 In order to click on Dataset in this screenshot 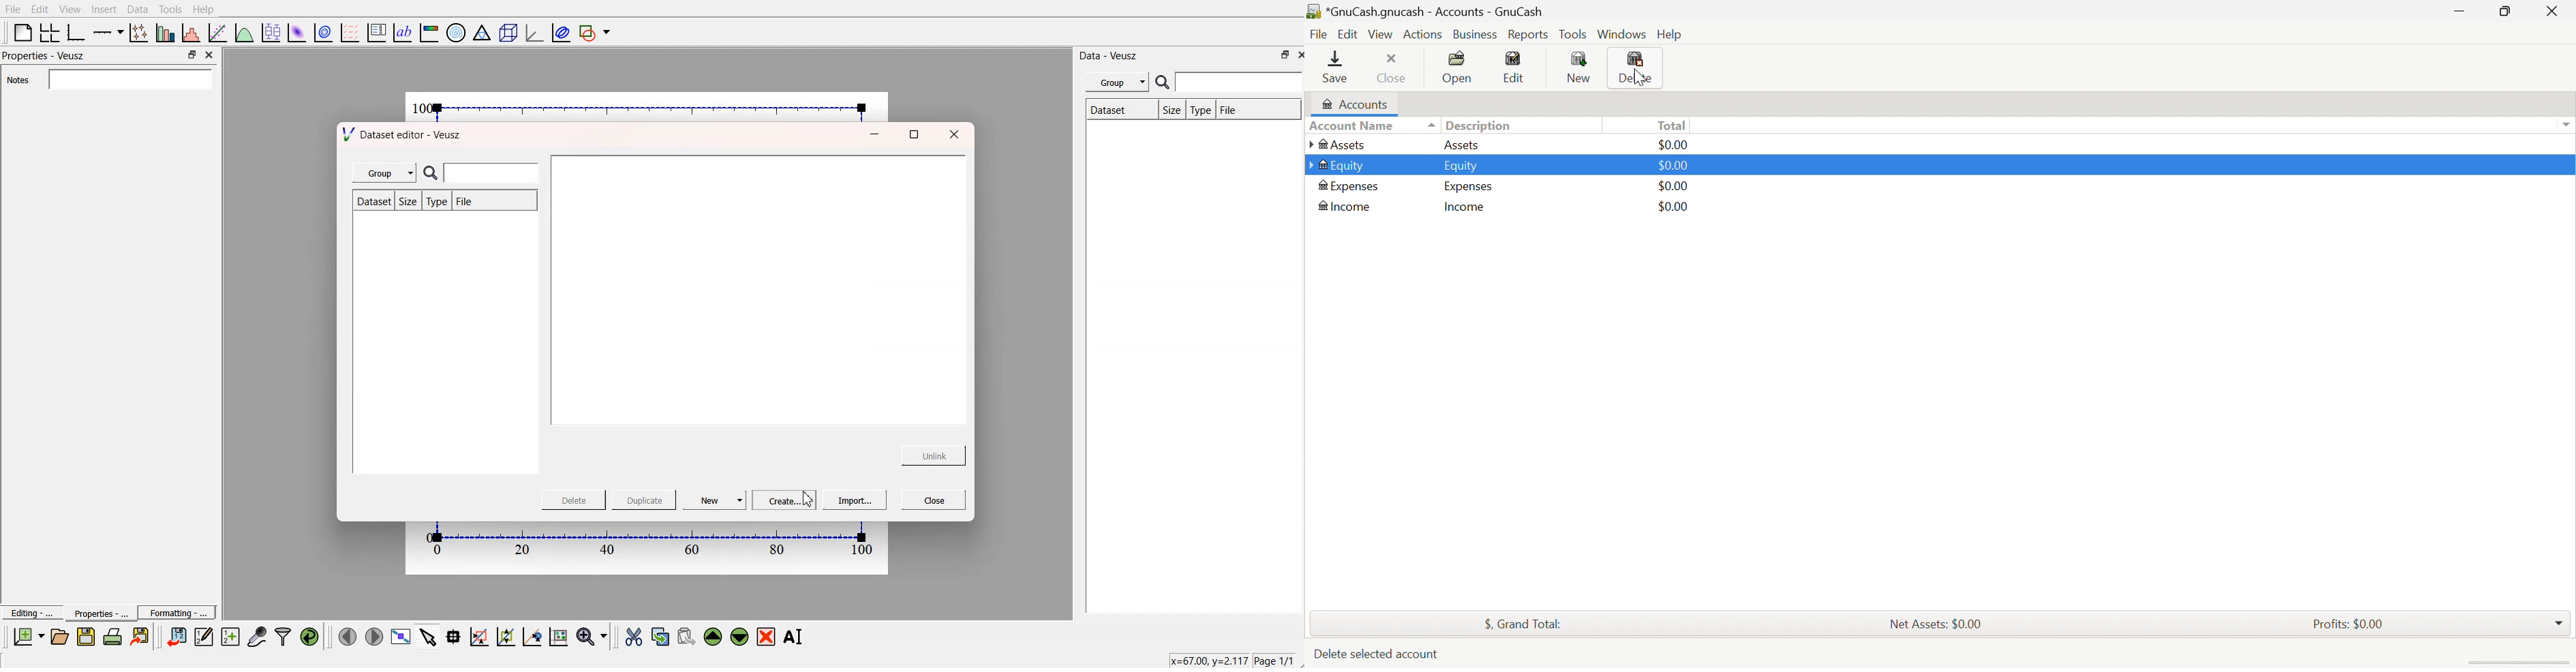, I will do `click(1117, 110)`.